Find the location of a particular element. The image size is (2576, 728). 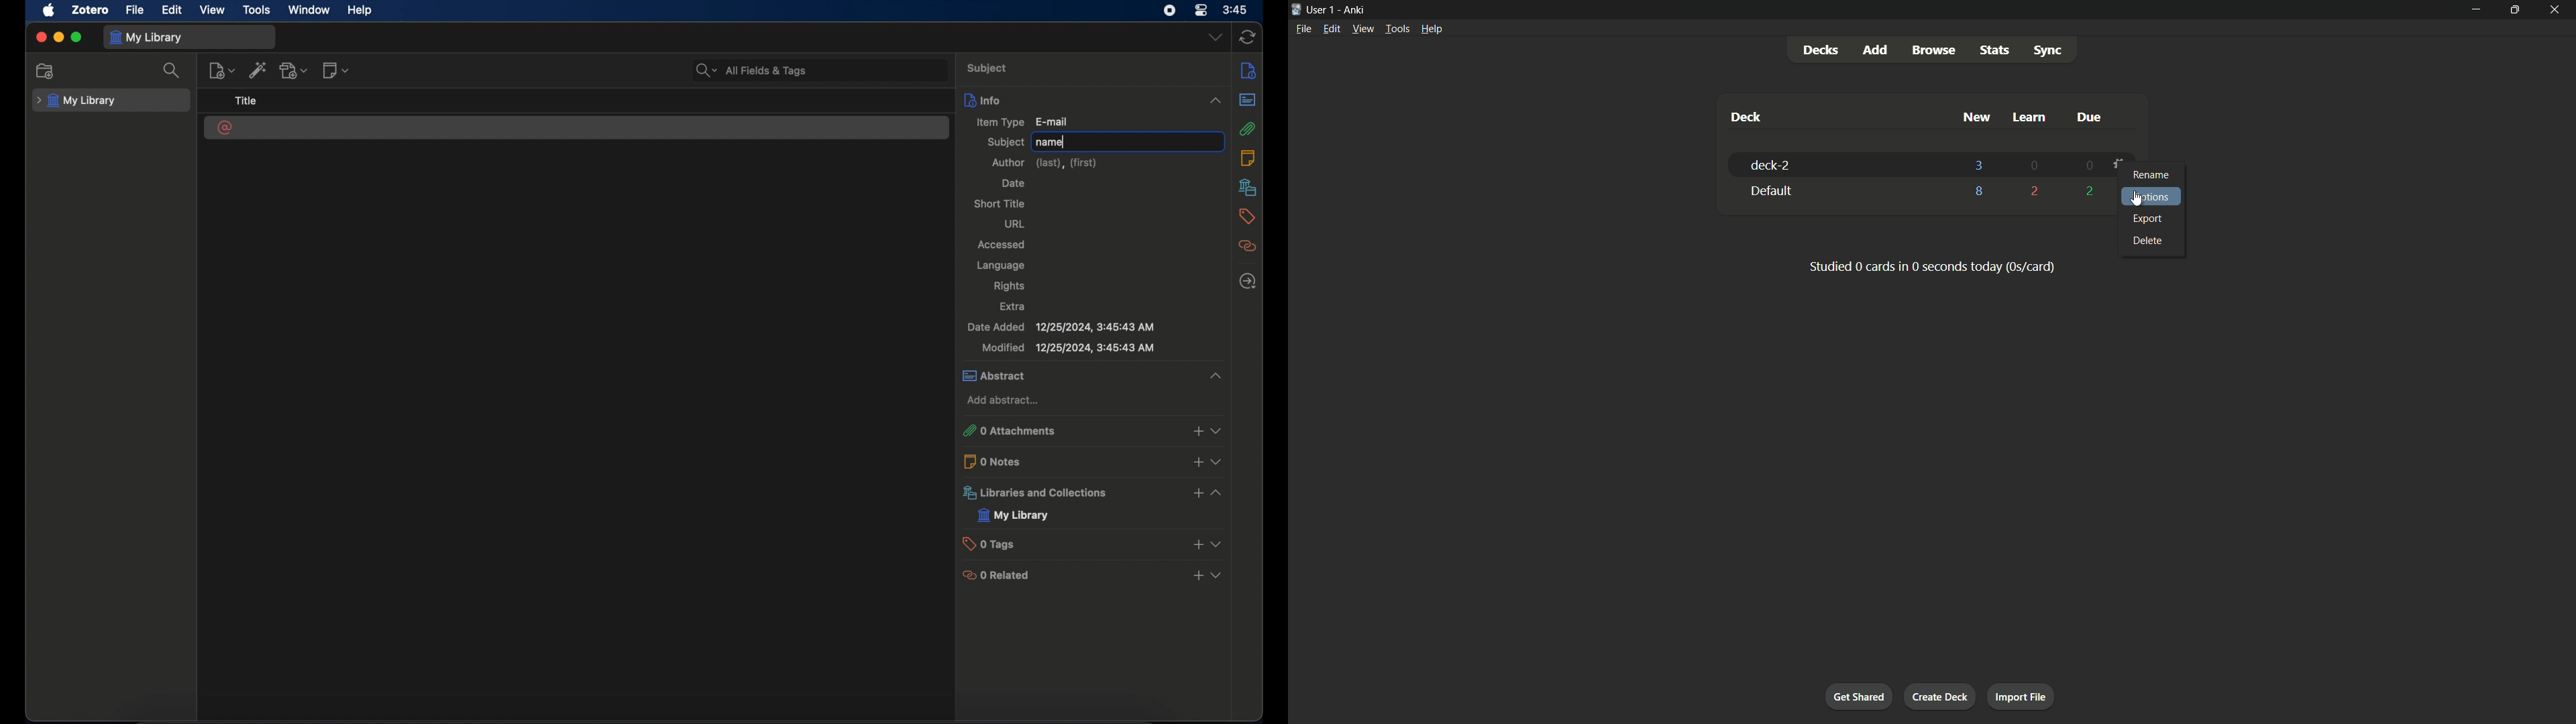

tools menu is located at coordinates (1398, 29).